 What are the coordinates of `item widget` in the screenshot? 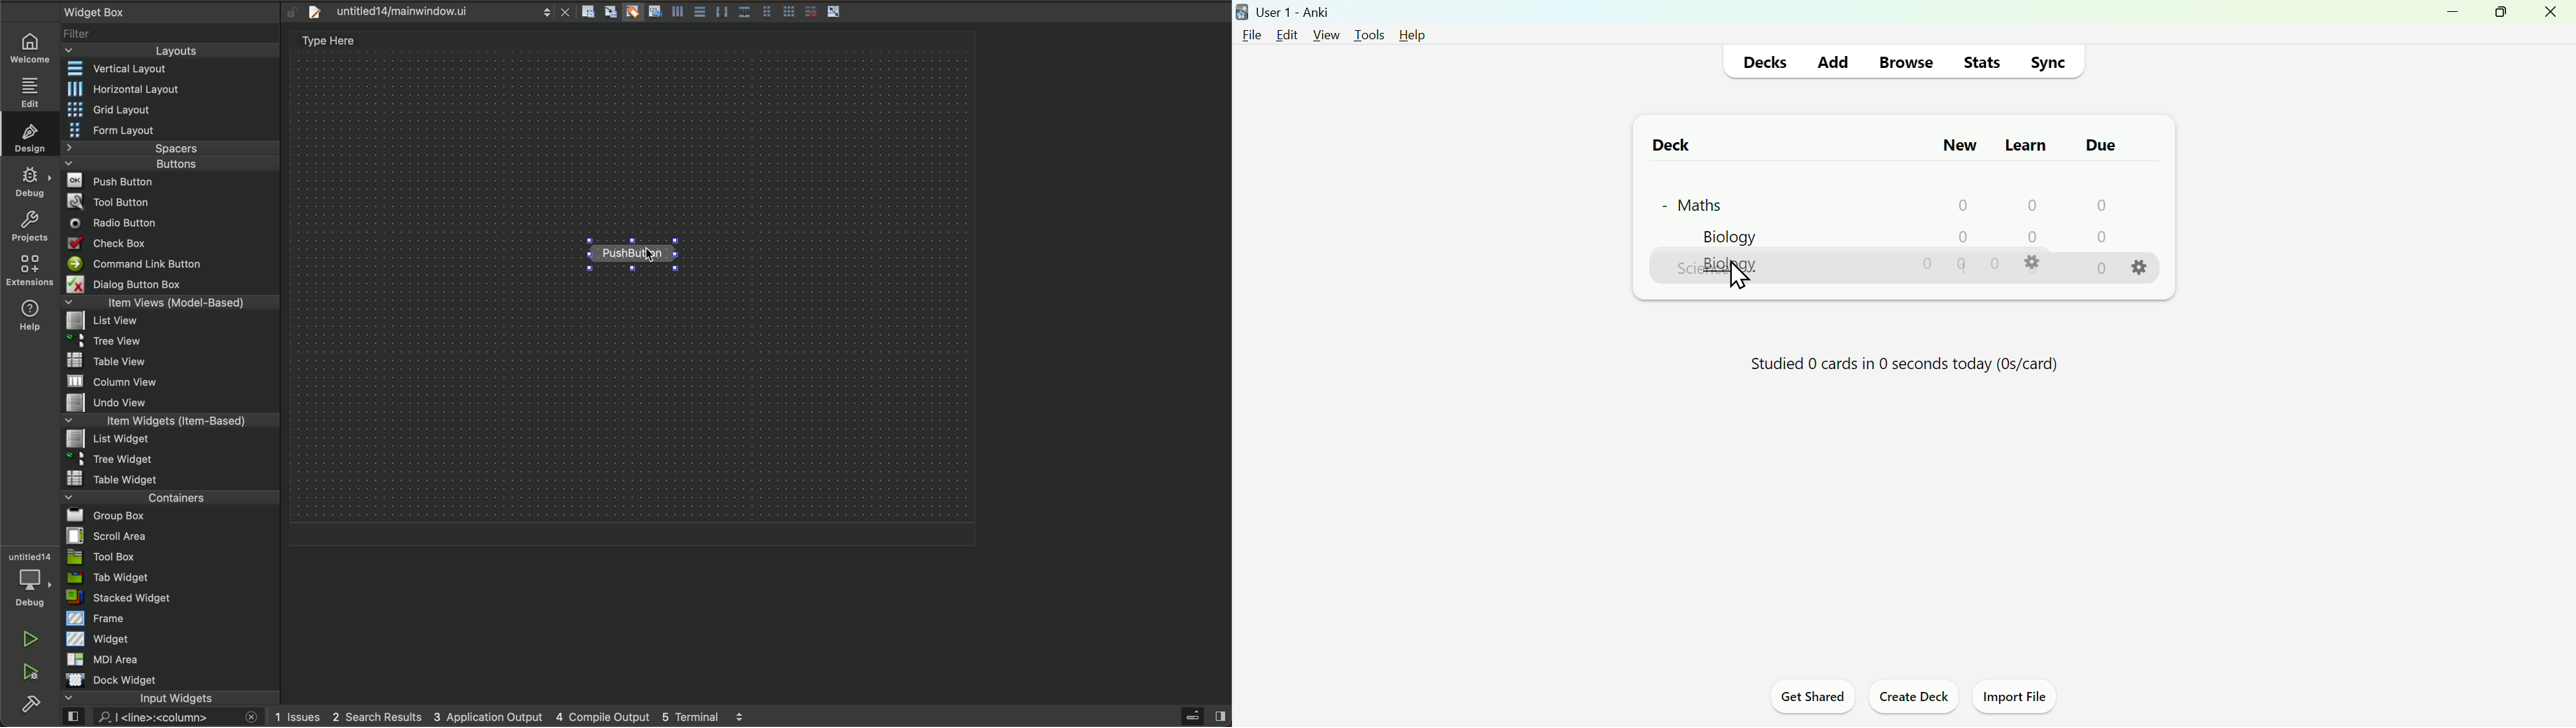 It's located at (173, 423).